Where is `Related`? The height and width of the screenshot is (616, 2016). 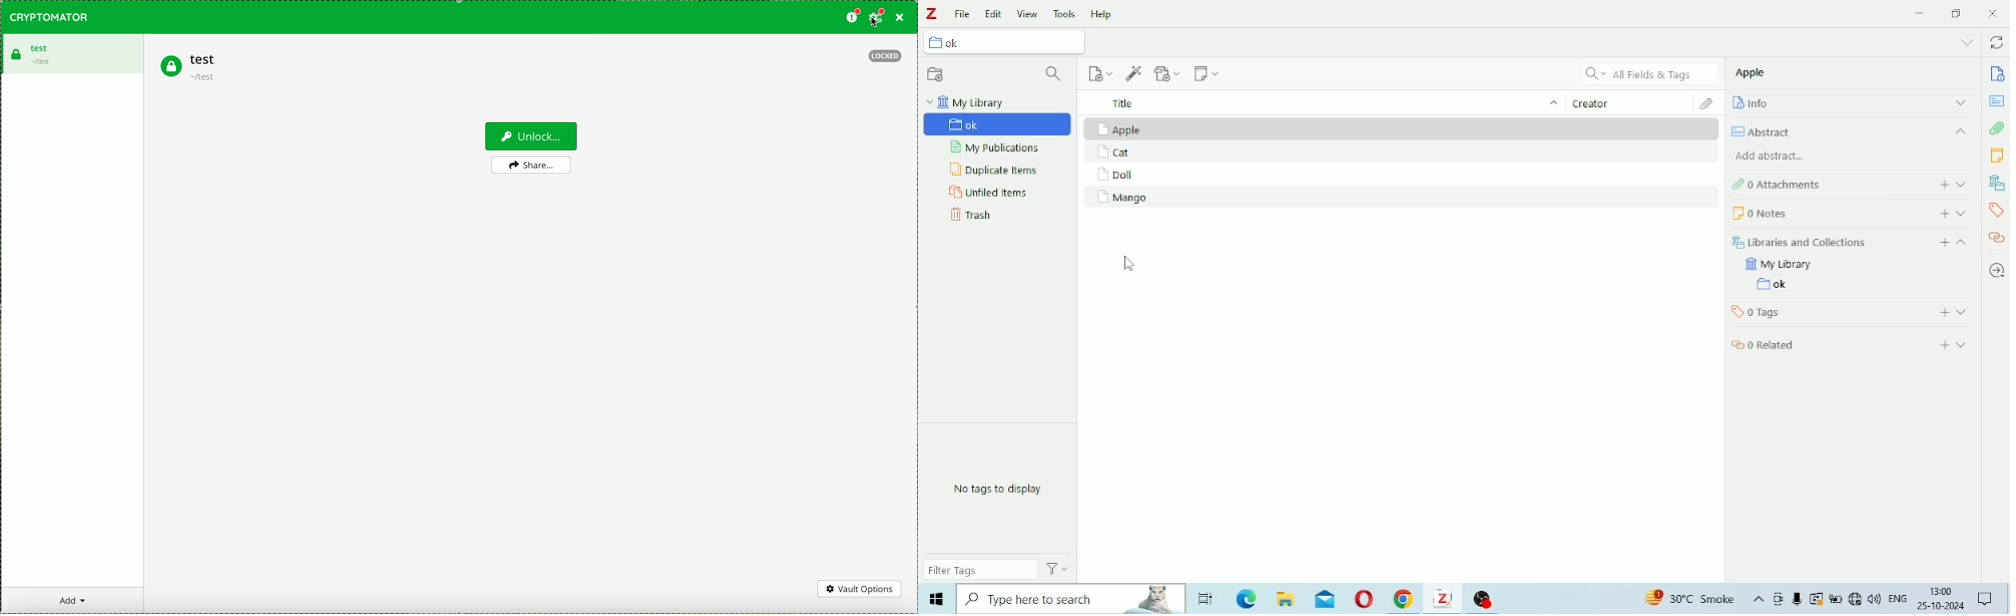 Related is located at coordinates (1763, 345).